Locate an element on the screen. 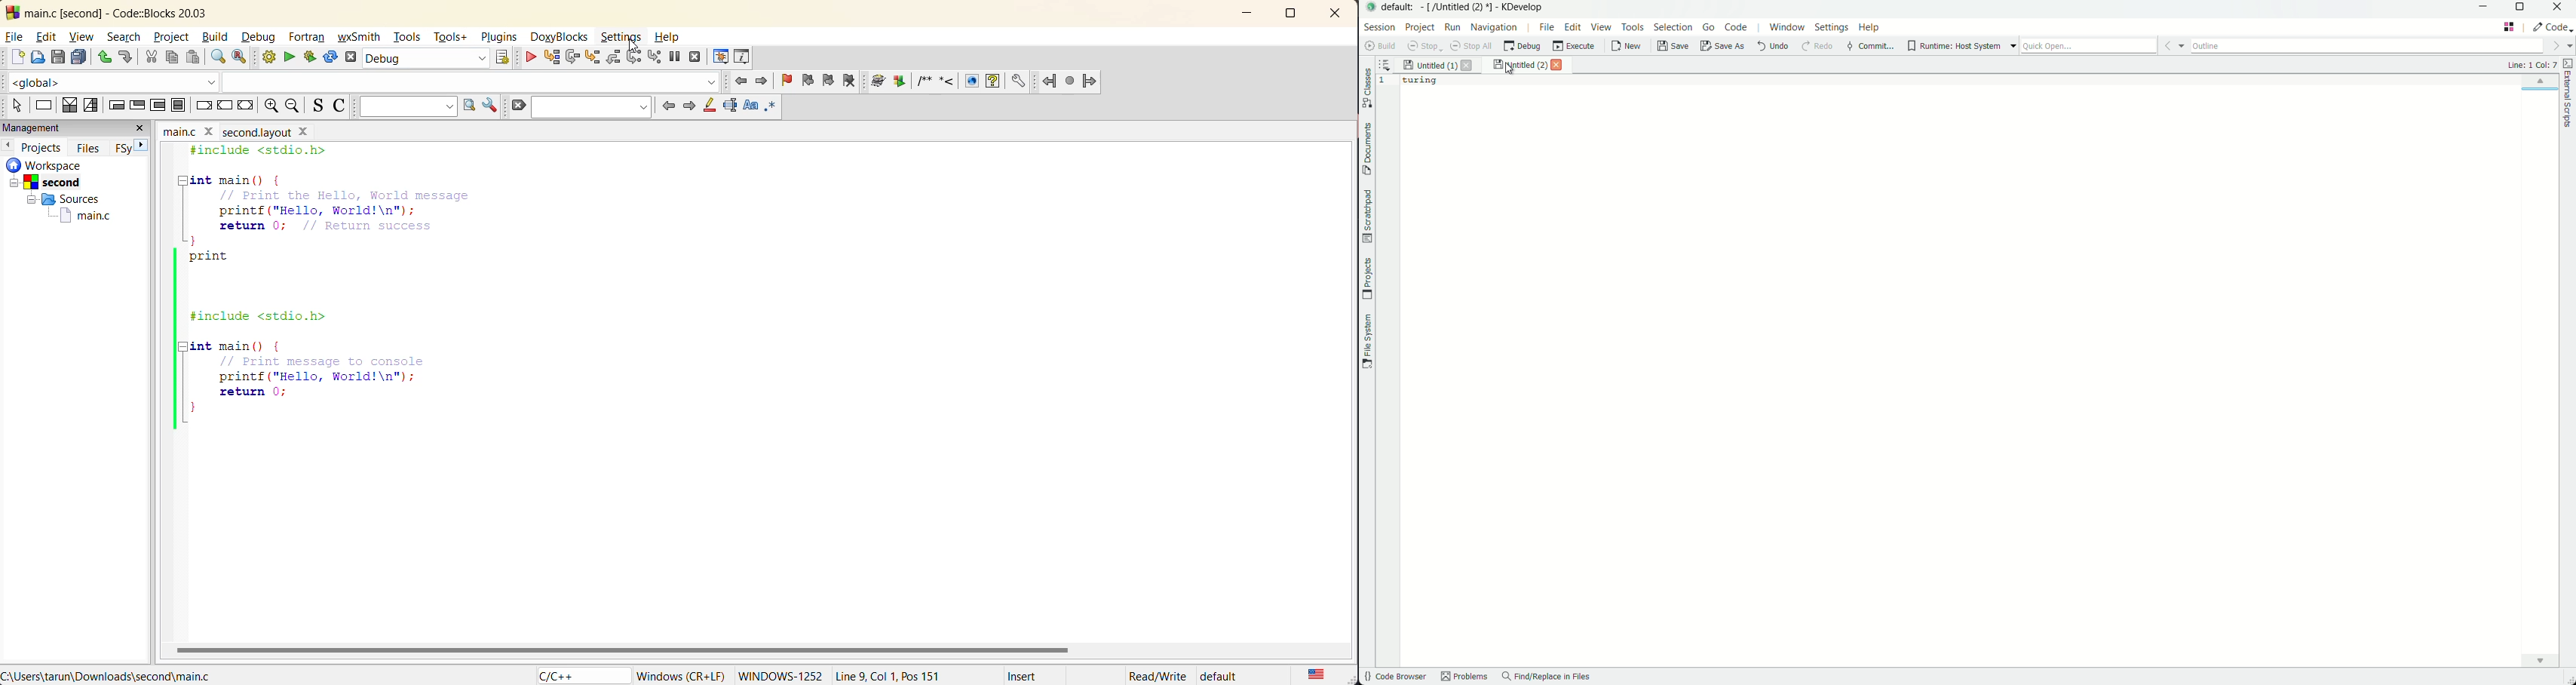 This screenshot has width=2576, height=700. Second is located at coordinates (59, 180).